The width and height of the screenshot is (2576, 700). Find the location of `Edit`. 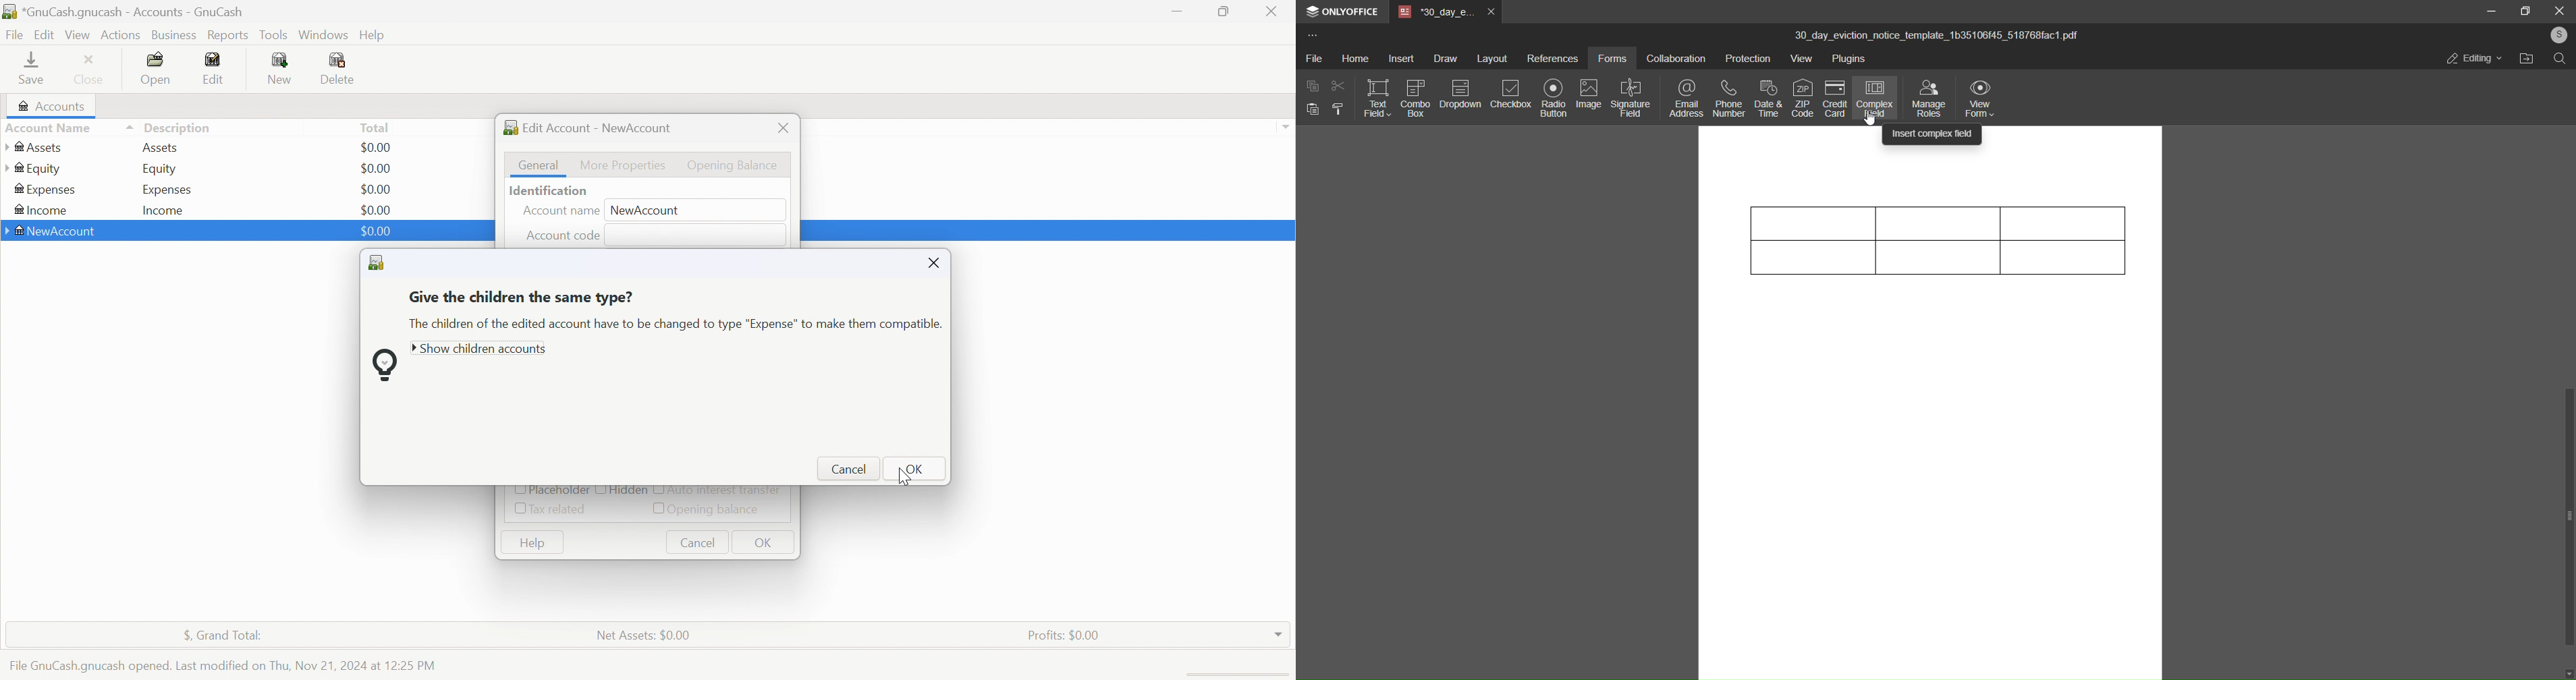

Edit is located at coordinates (213, 68).